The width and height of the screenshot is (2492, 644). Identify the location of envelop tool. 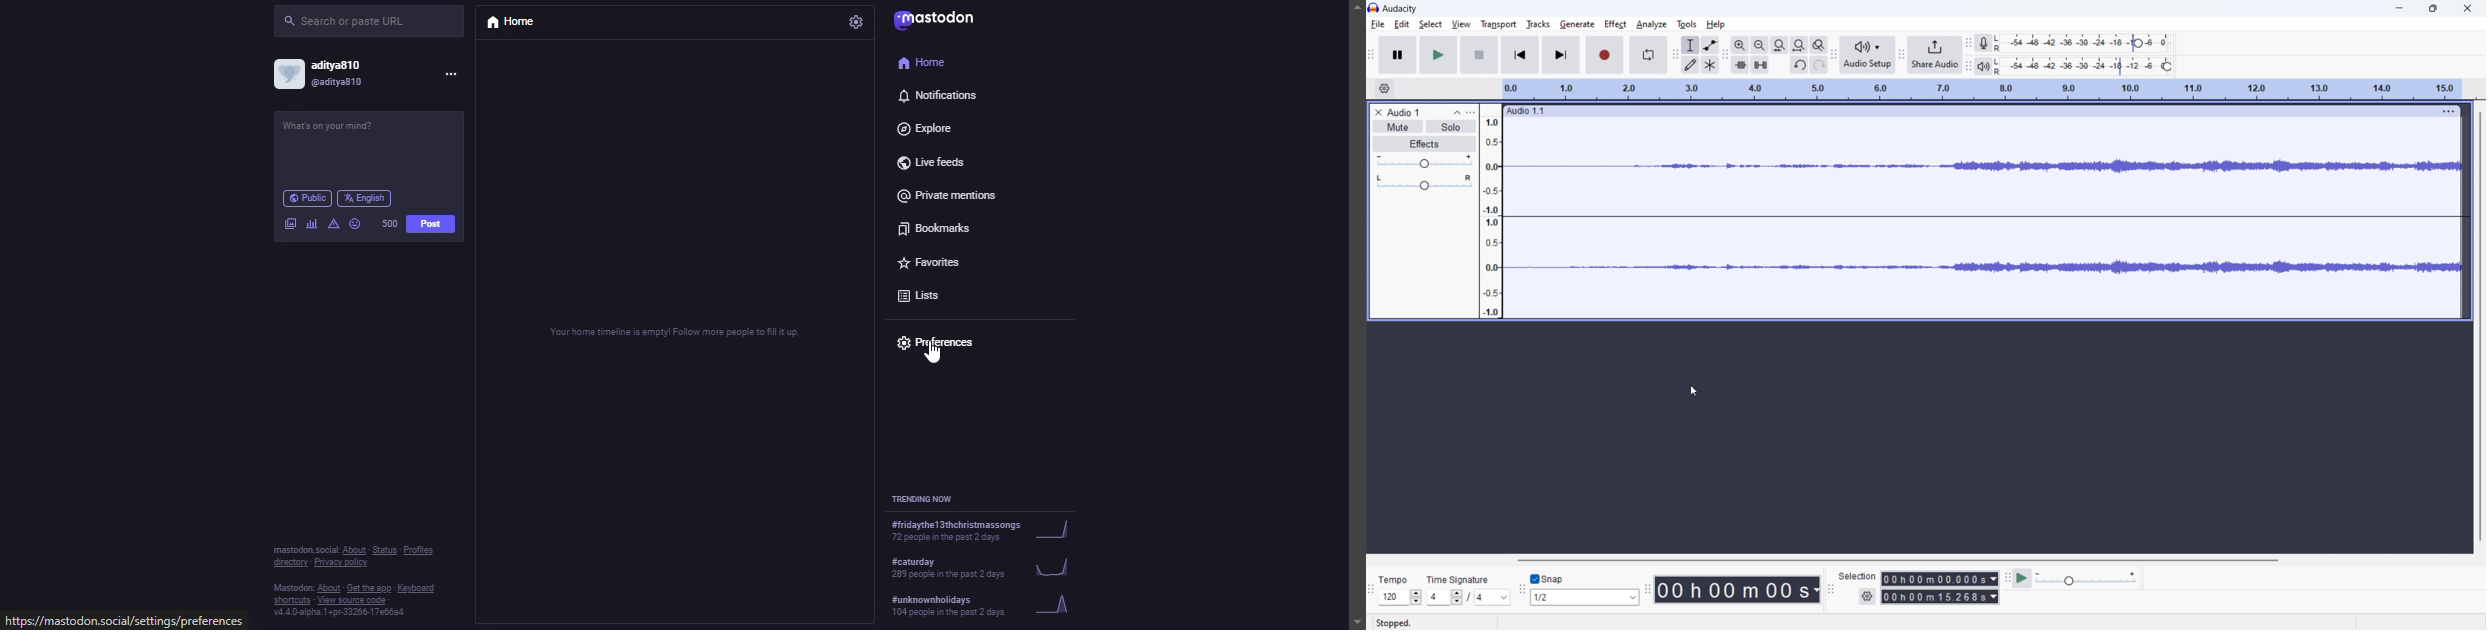
(1710, 45).